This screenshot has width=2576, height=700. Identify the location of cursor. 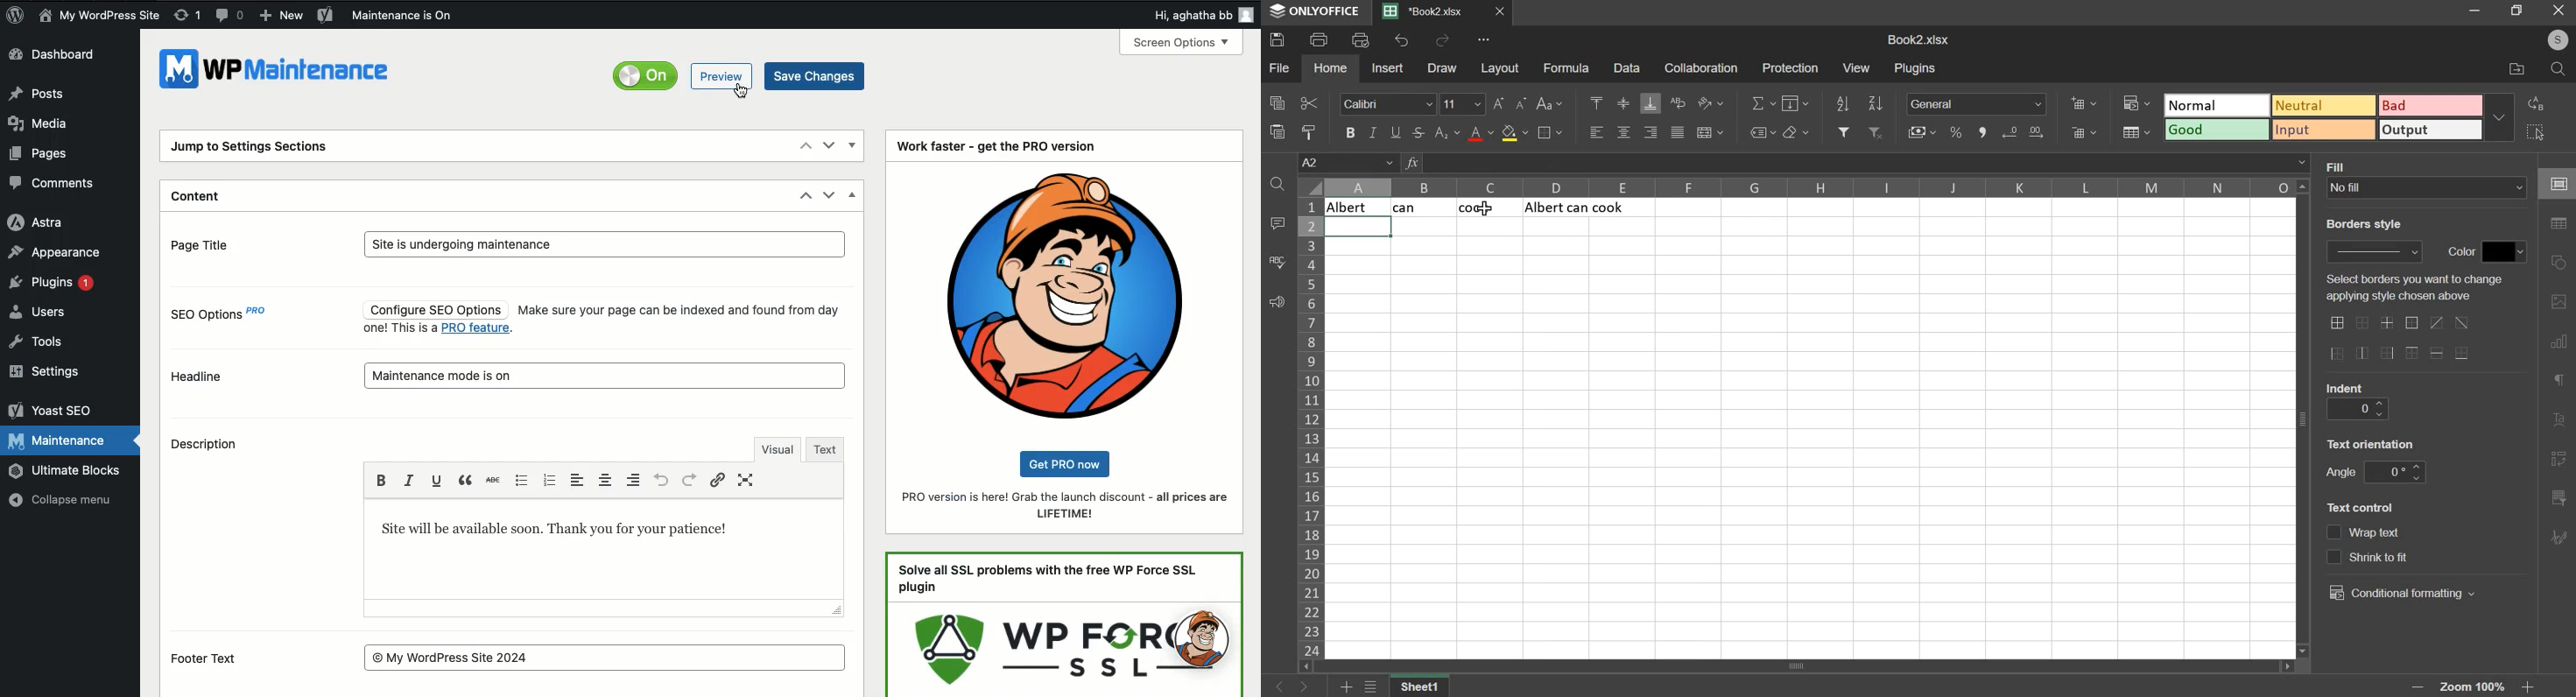
(745, 90).